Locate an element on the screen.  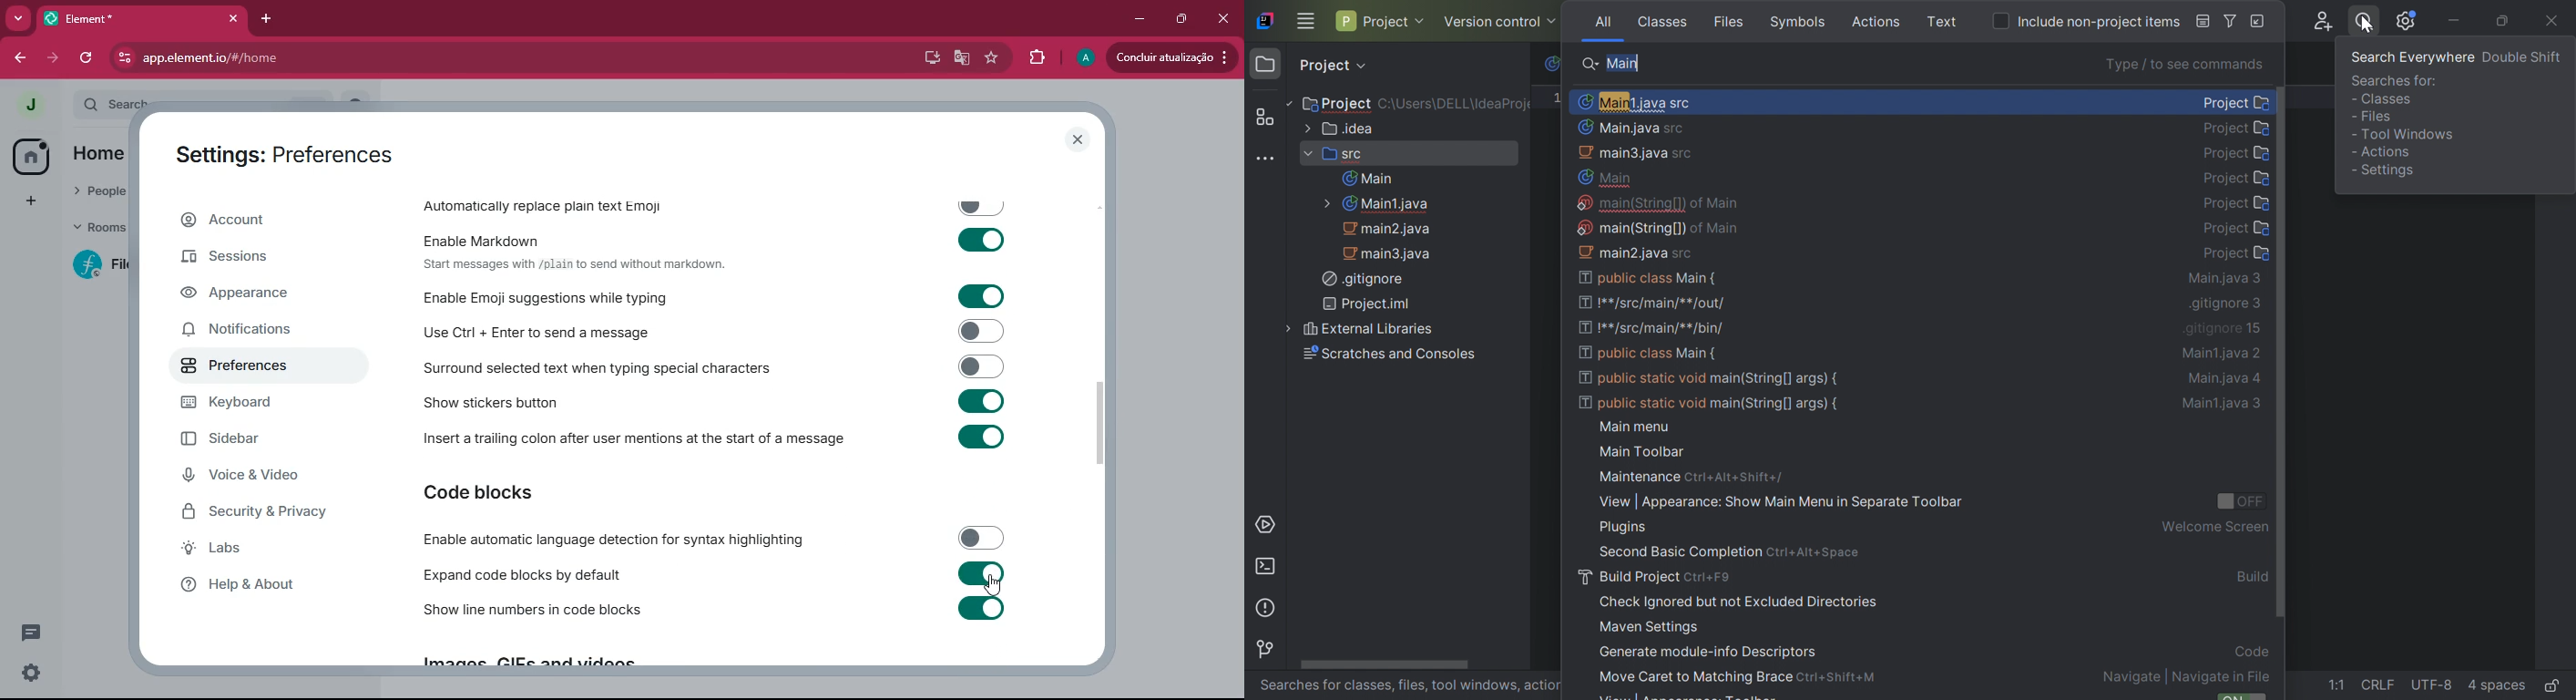
Close is located at coordinates (2557, 21).